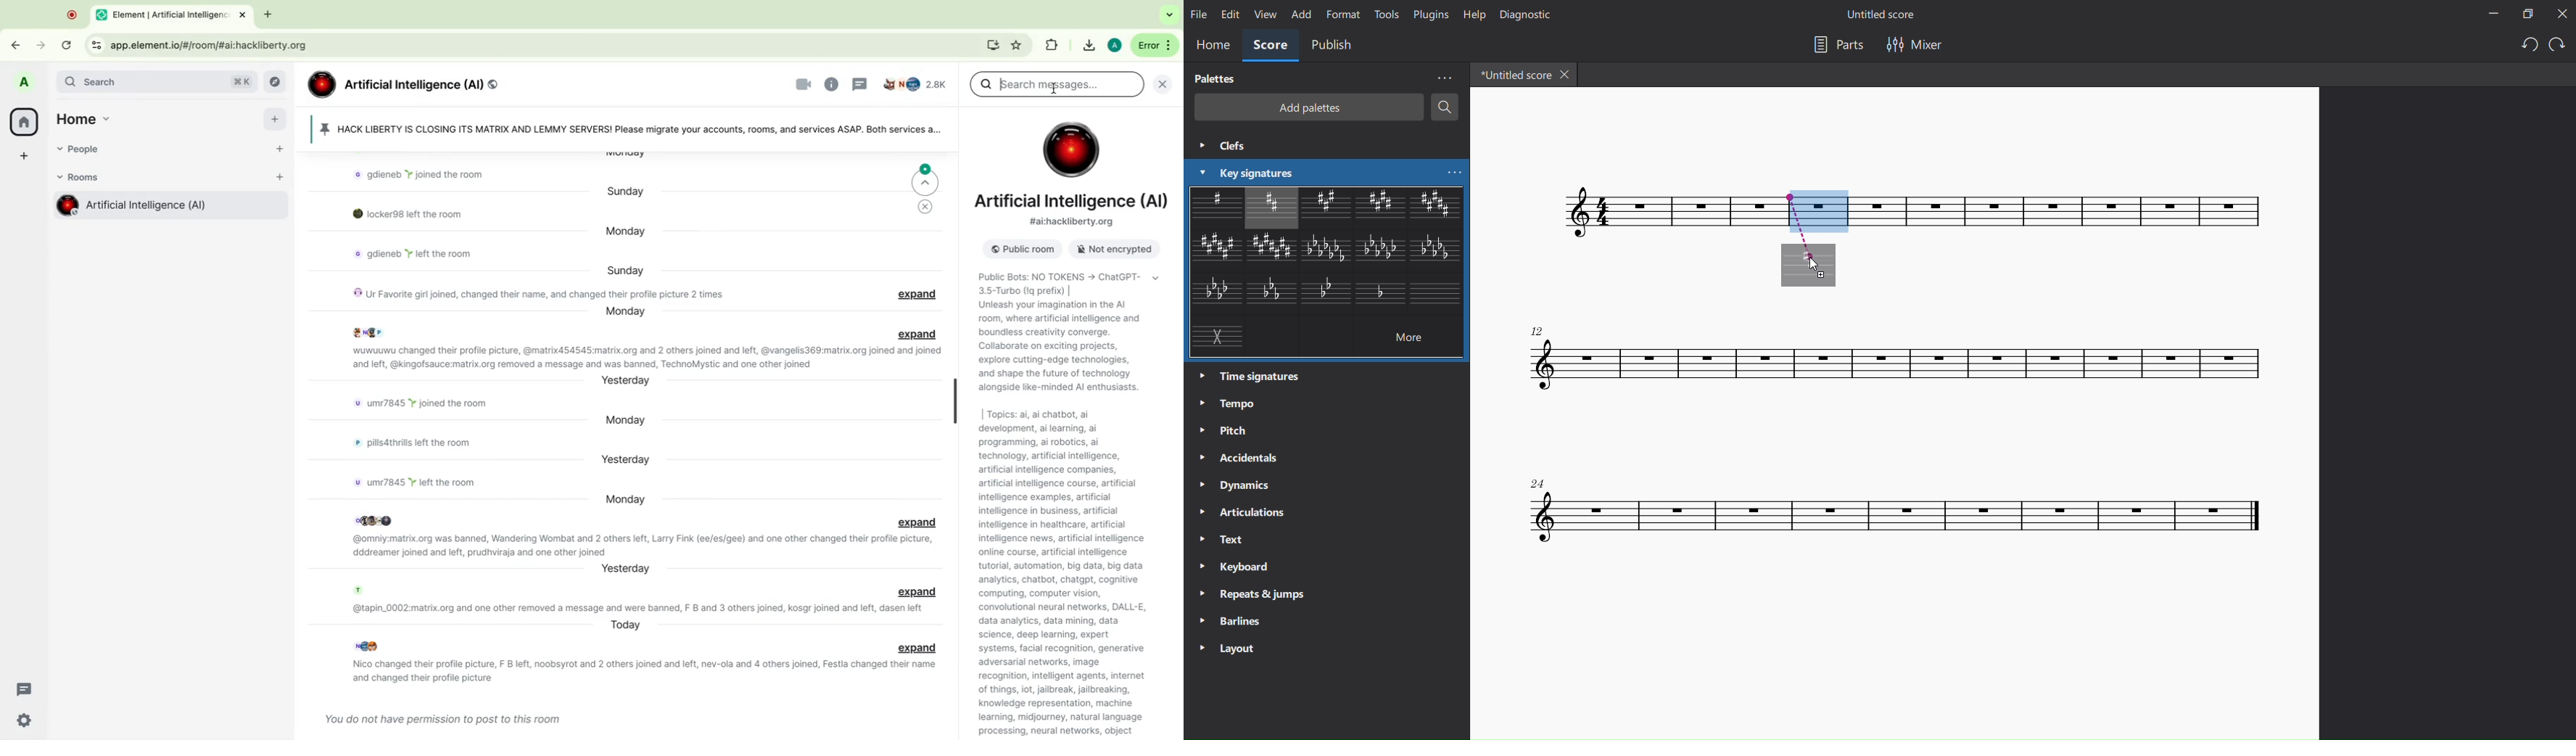 The height and width of the screenshot is (756, 2576). What do you see at coordinates (424, 173) in the screenshot?
I see `message` at bounding box center [424, 173].